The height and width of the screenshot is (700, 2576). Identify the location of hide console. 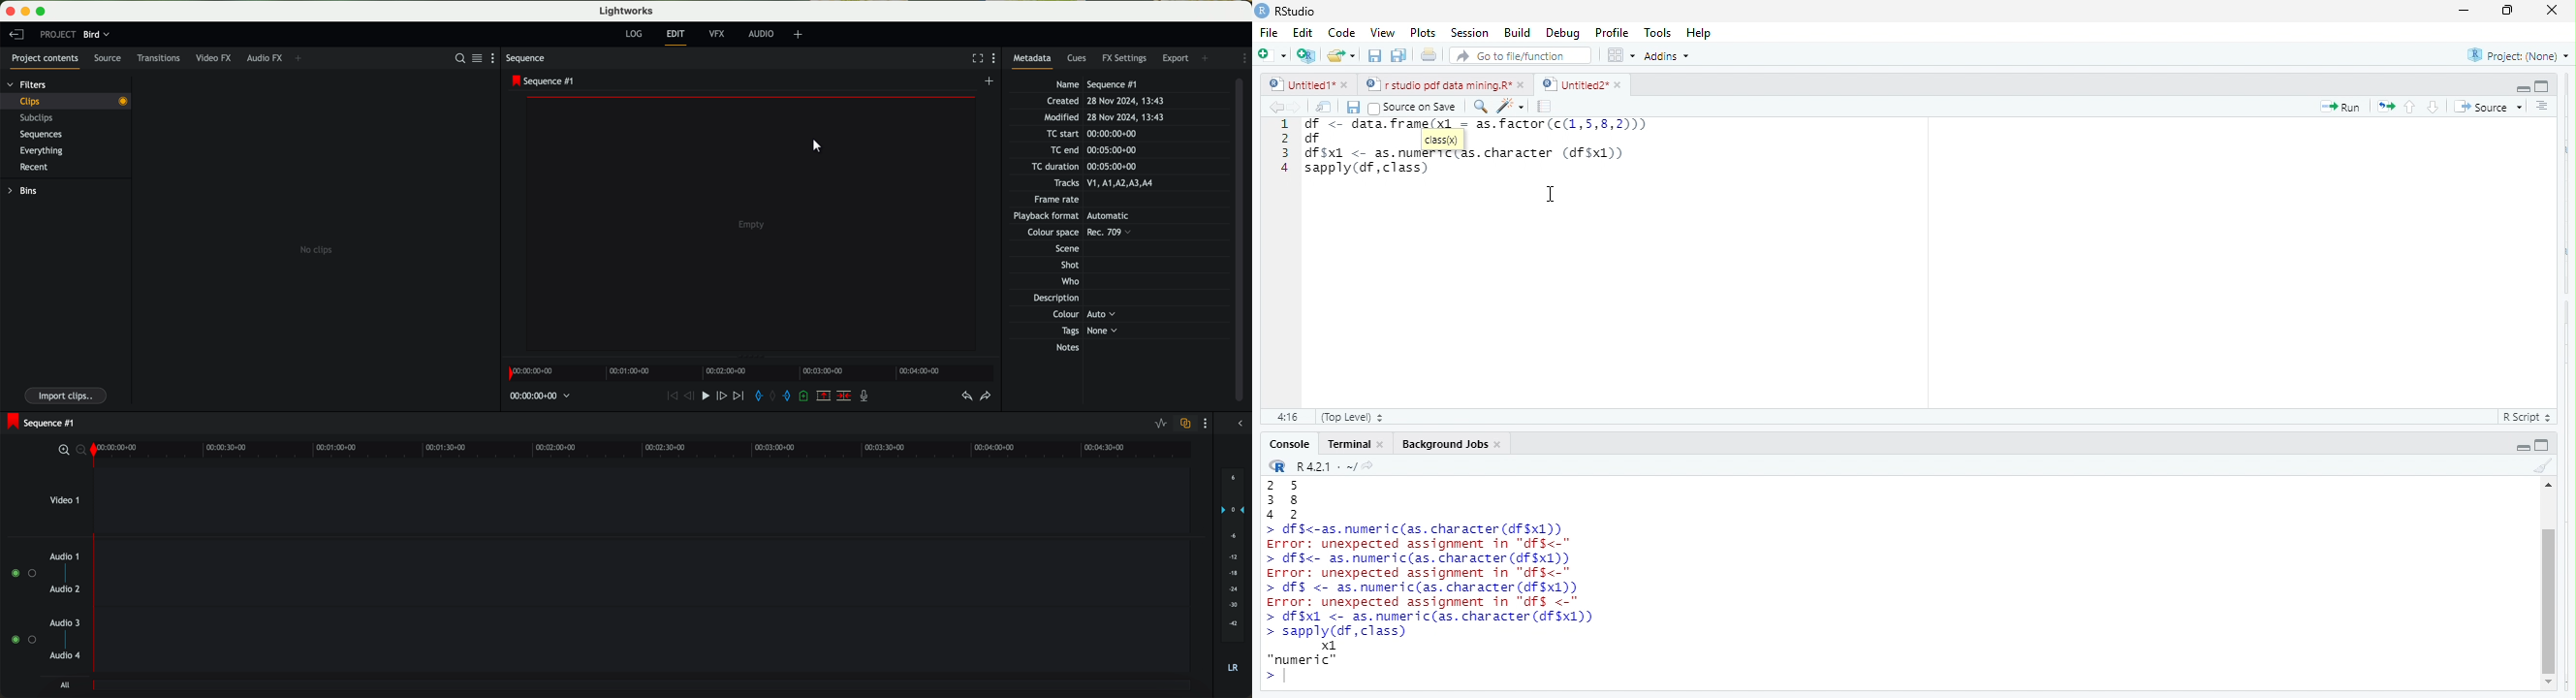
(2543, 85).